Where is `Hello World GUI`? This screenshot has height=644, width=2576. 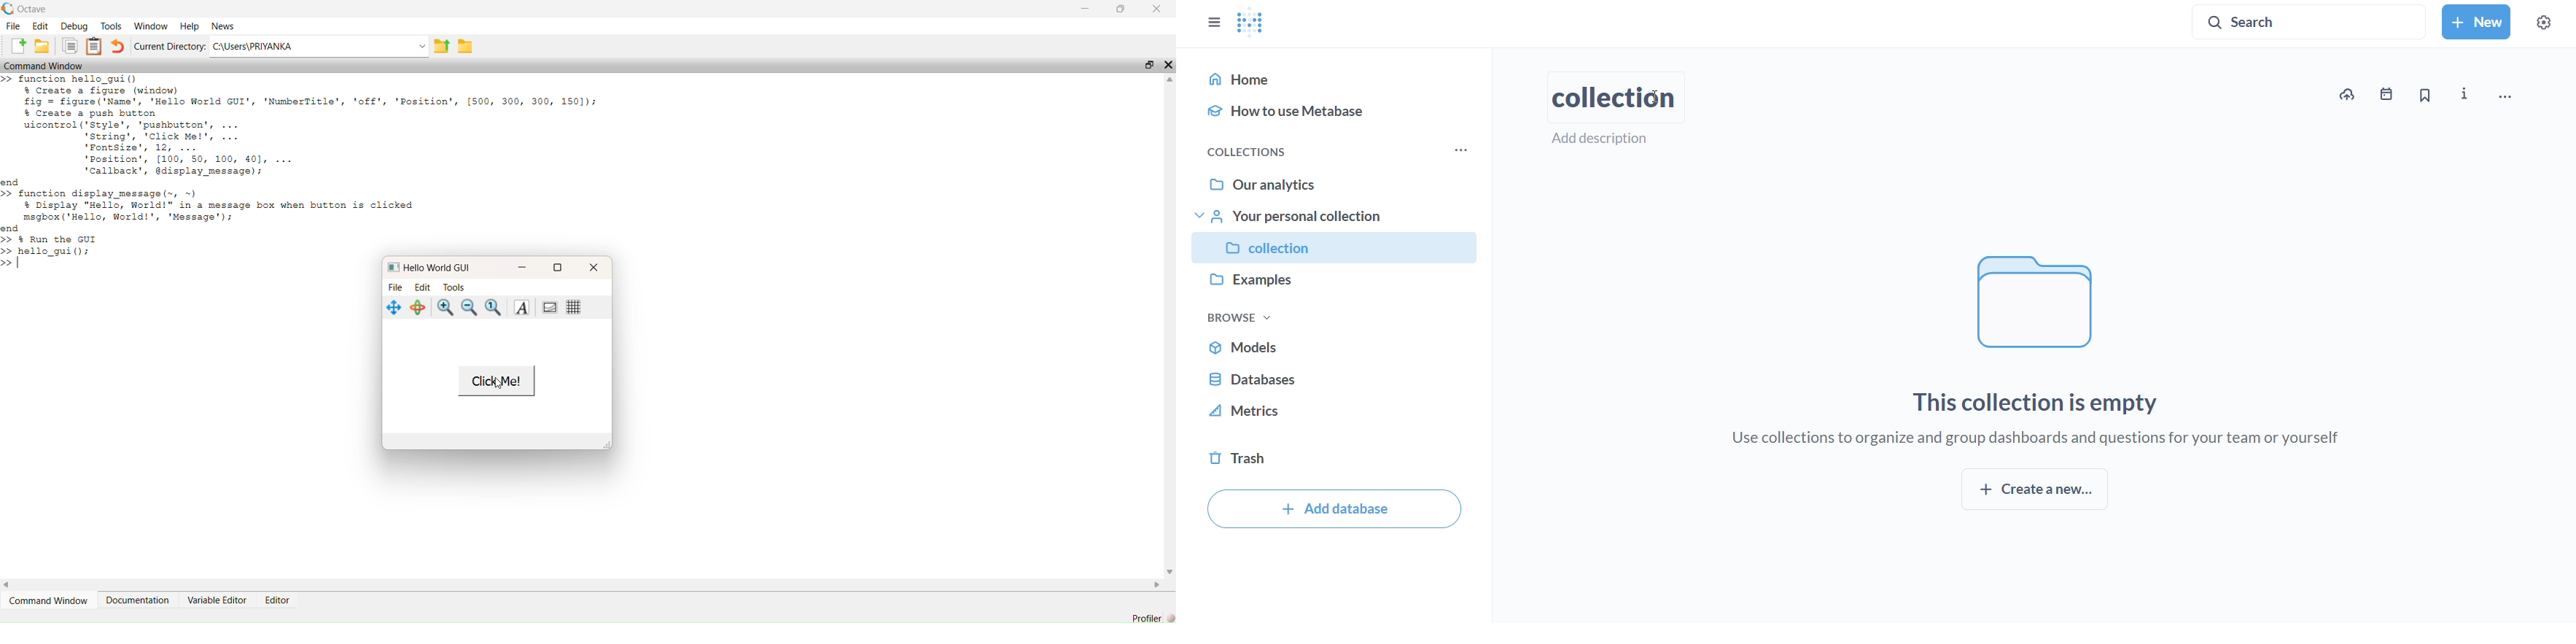
Hello World GUI is located at coordinates (436, 267).